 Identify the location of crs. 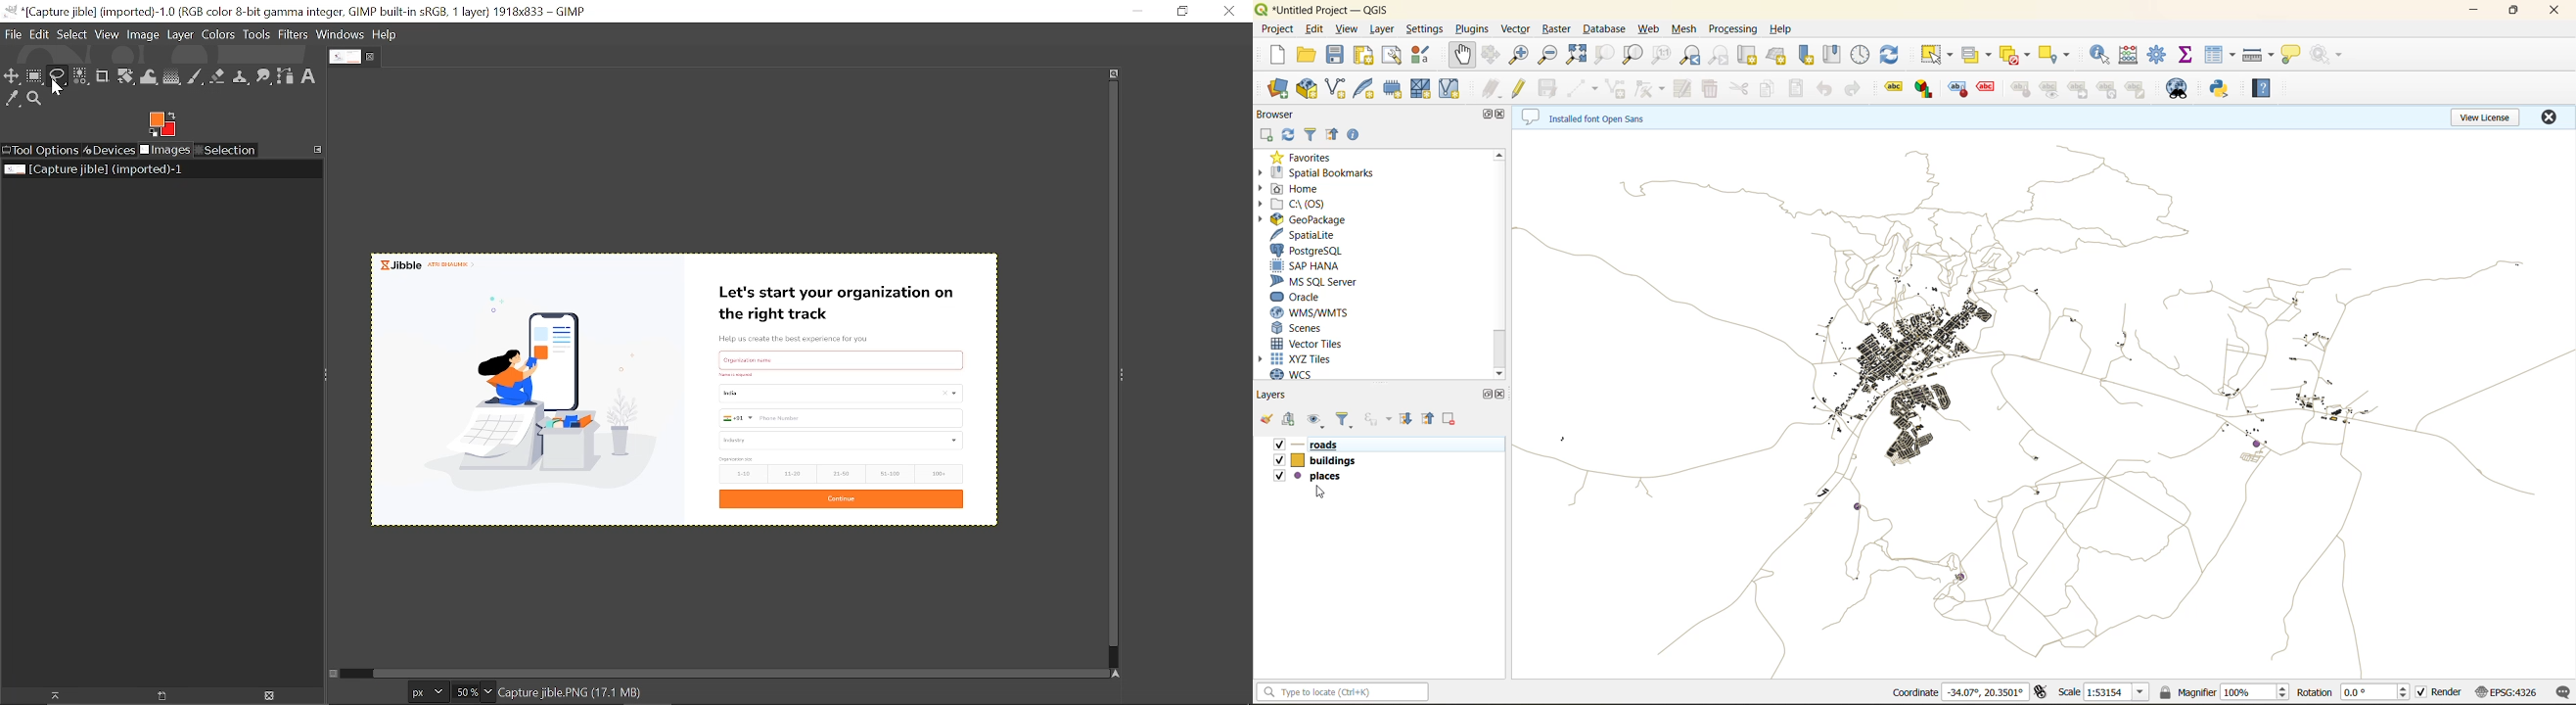
(2505, 693).